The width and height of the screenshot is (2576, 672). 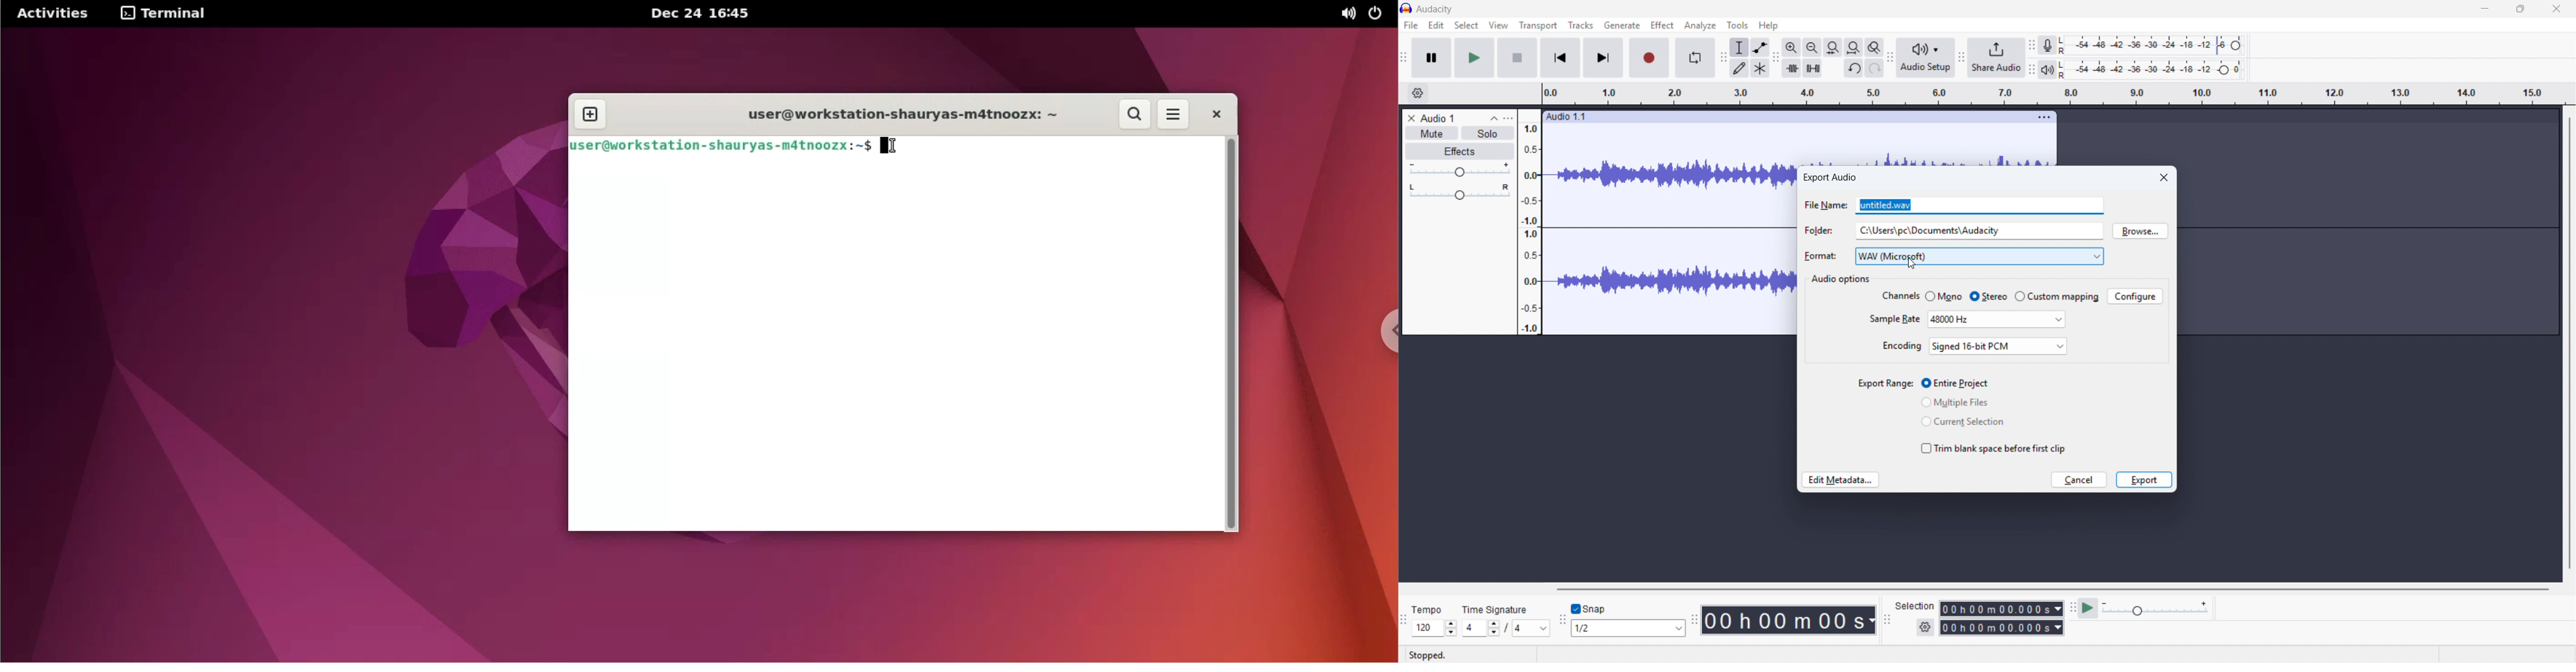 I want to click on cancel , so click(x=2080, y=479).